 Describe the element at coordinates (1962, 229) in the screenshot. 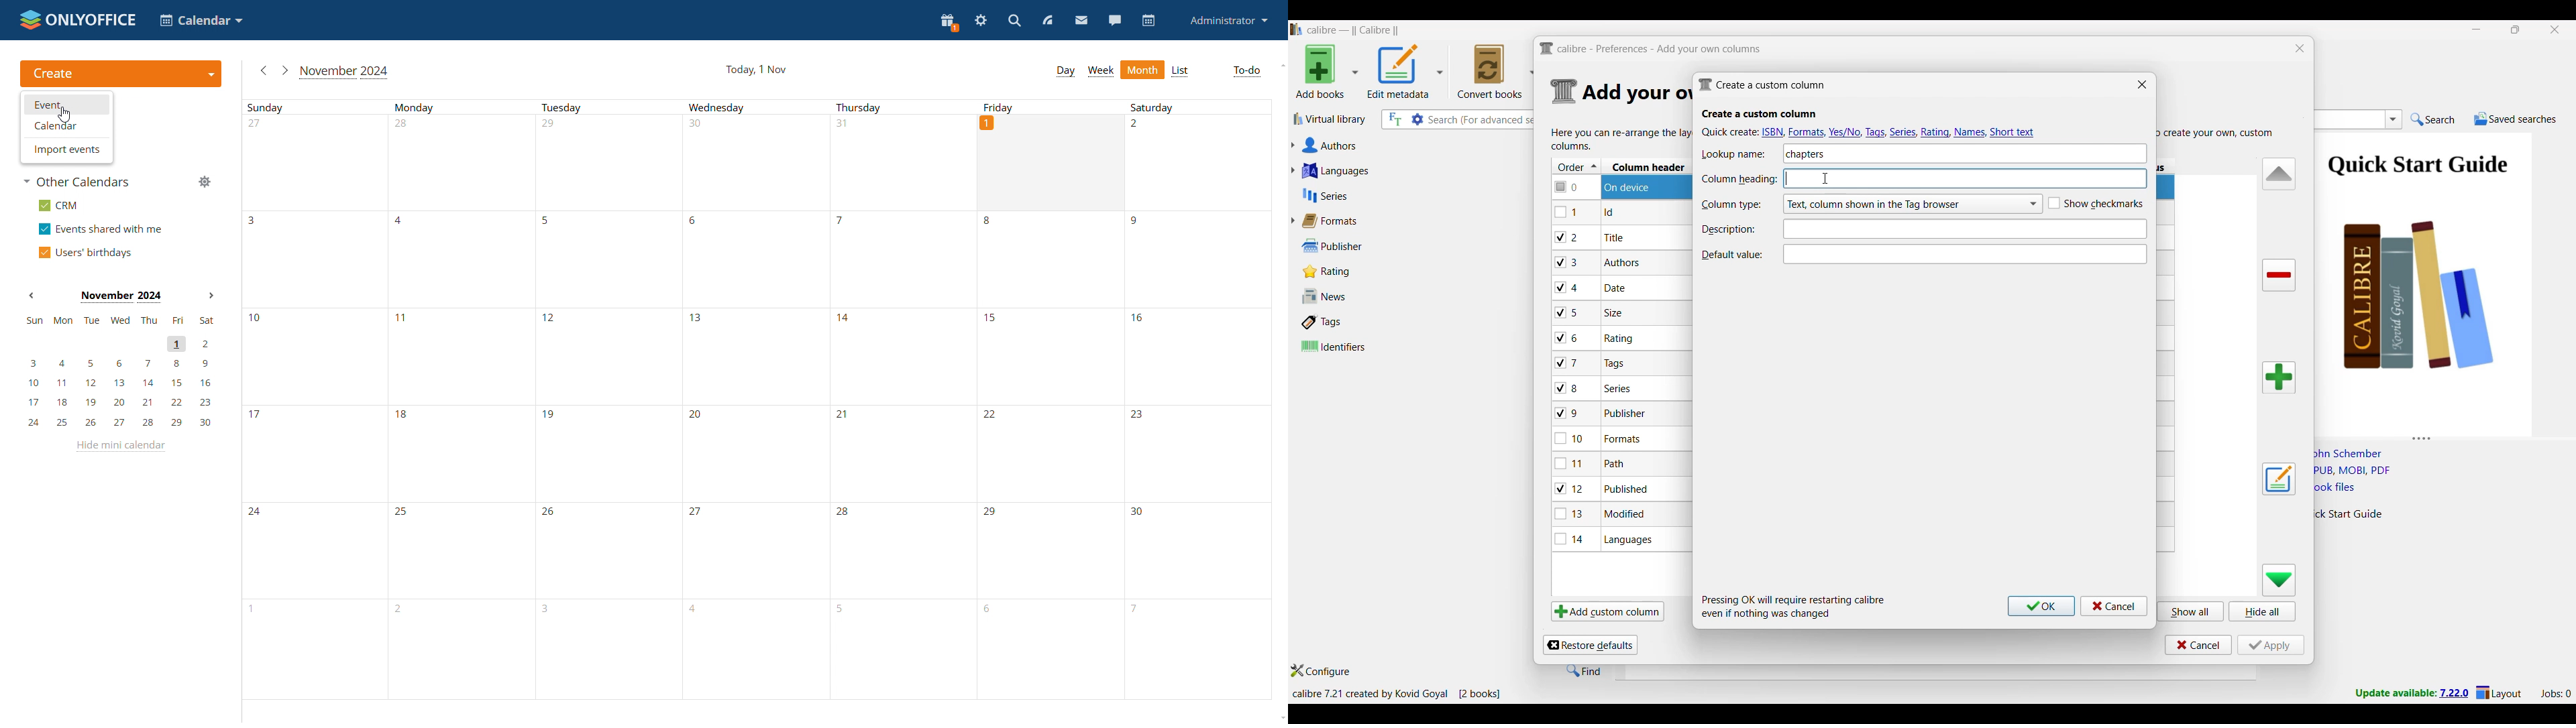

I see `Text` at that location.